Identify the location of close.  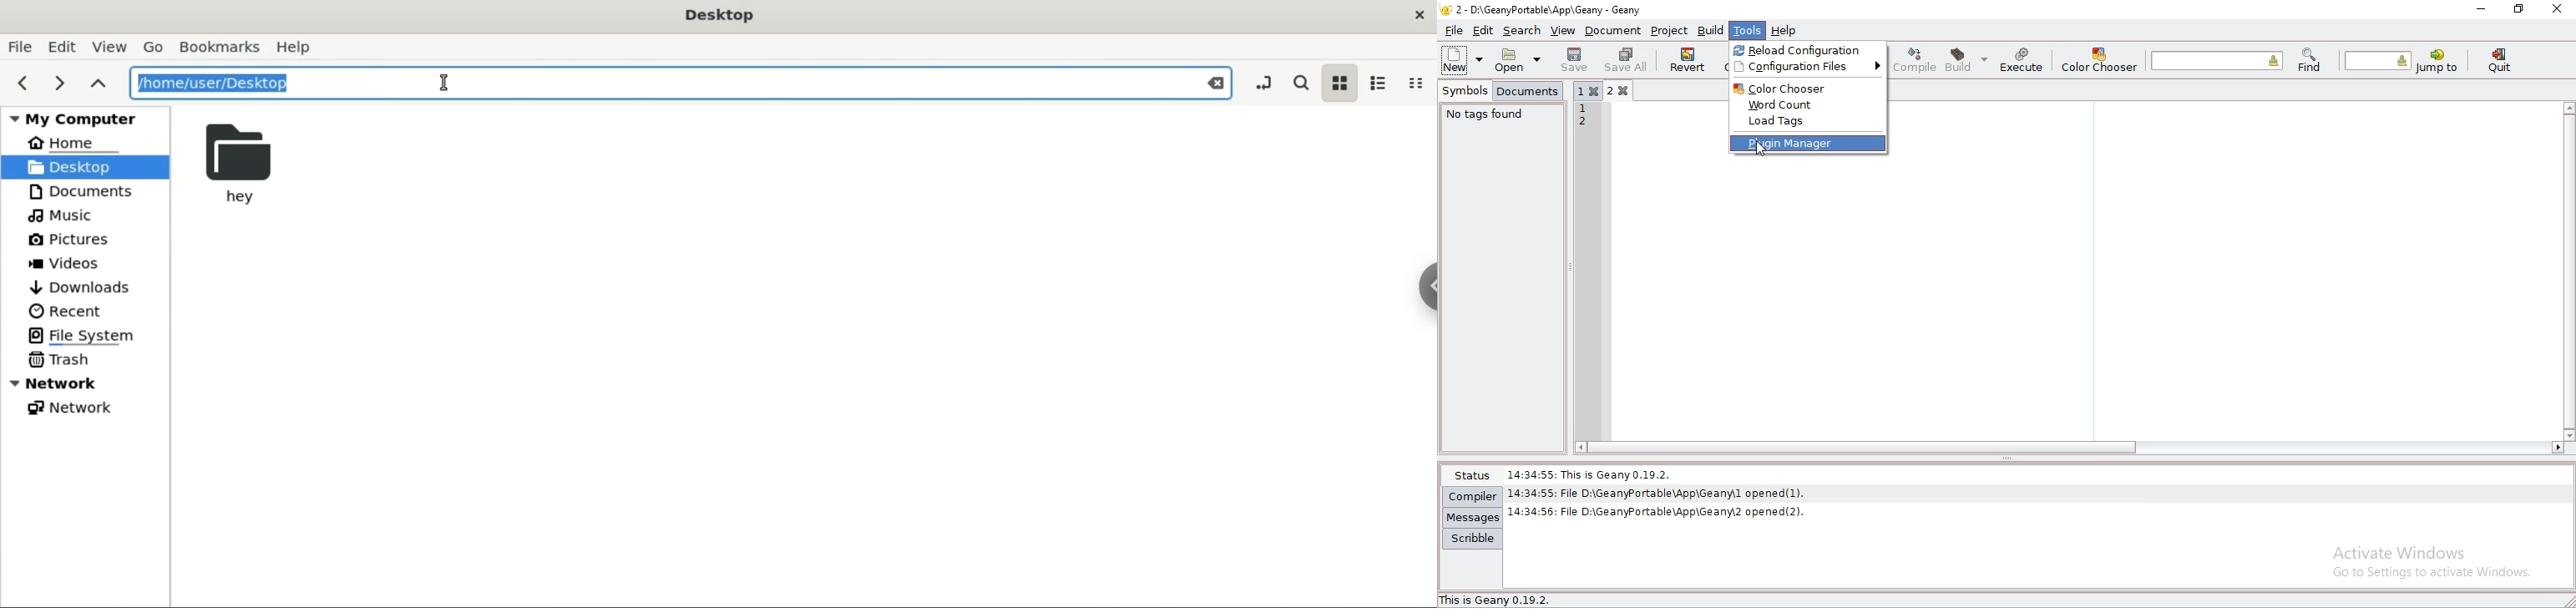
(1421, 15).